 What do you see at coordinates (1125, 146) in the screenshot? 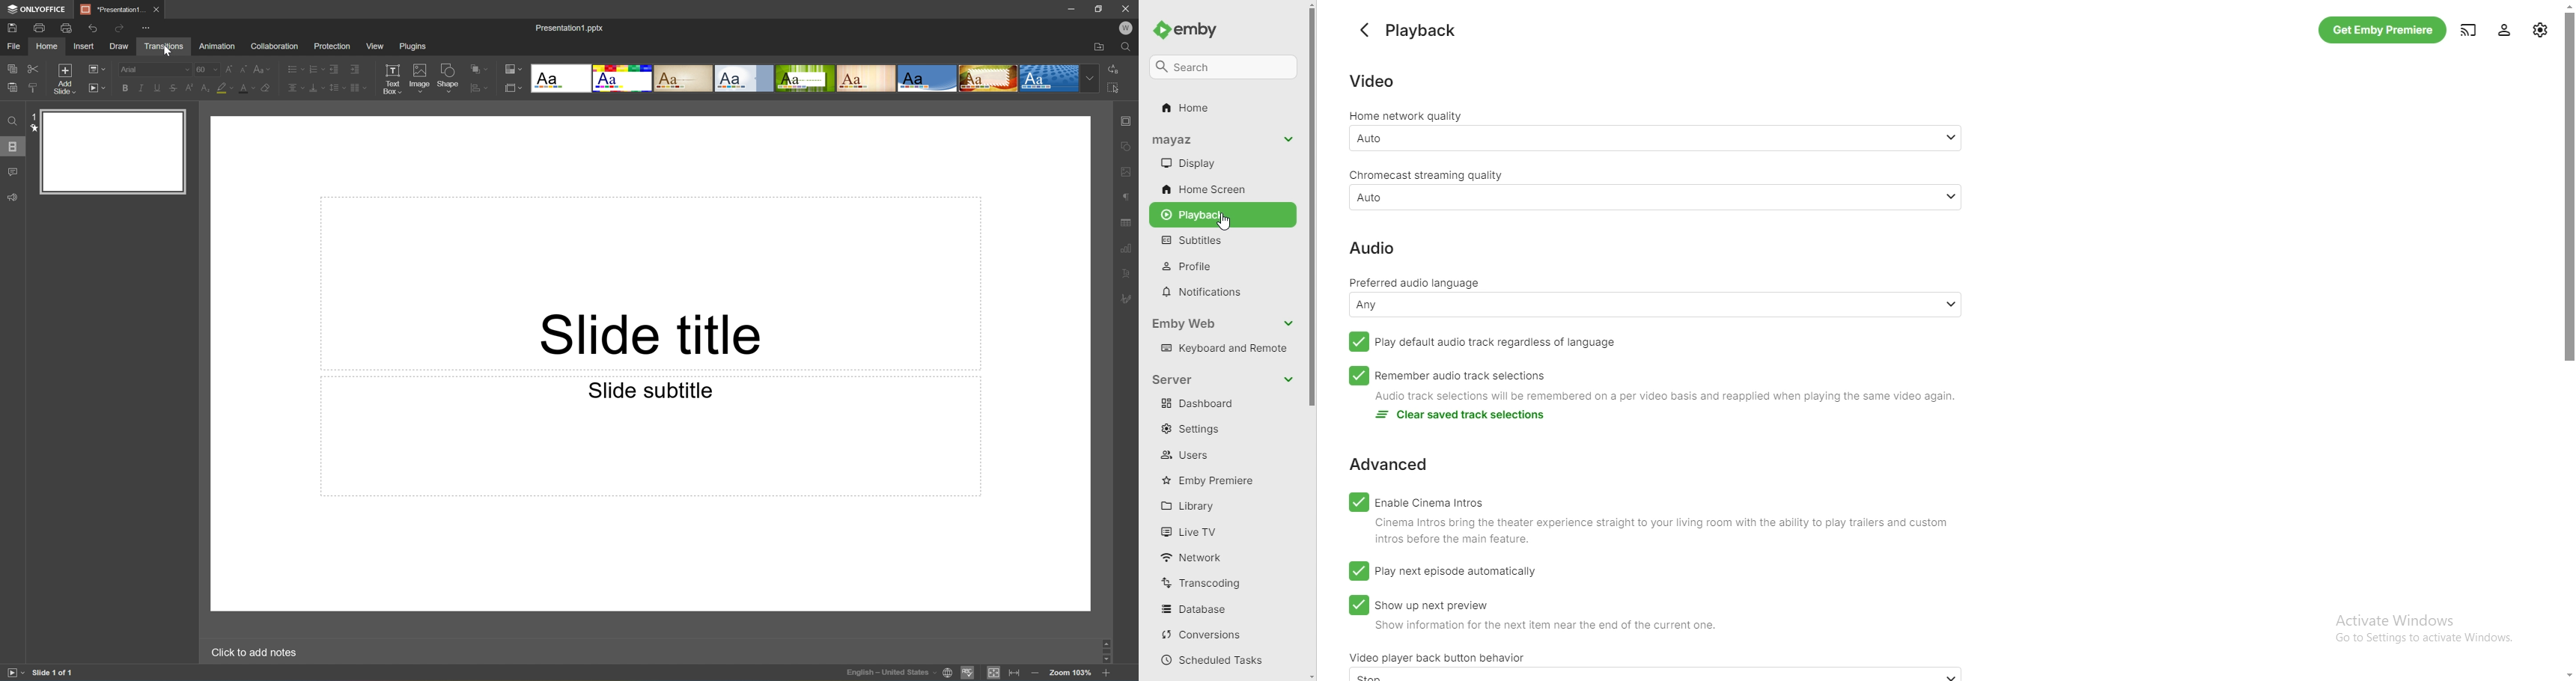
I see `Shape settings` at bounding box center [1125, 146].